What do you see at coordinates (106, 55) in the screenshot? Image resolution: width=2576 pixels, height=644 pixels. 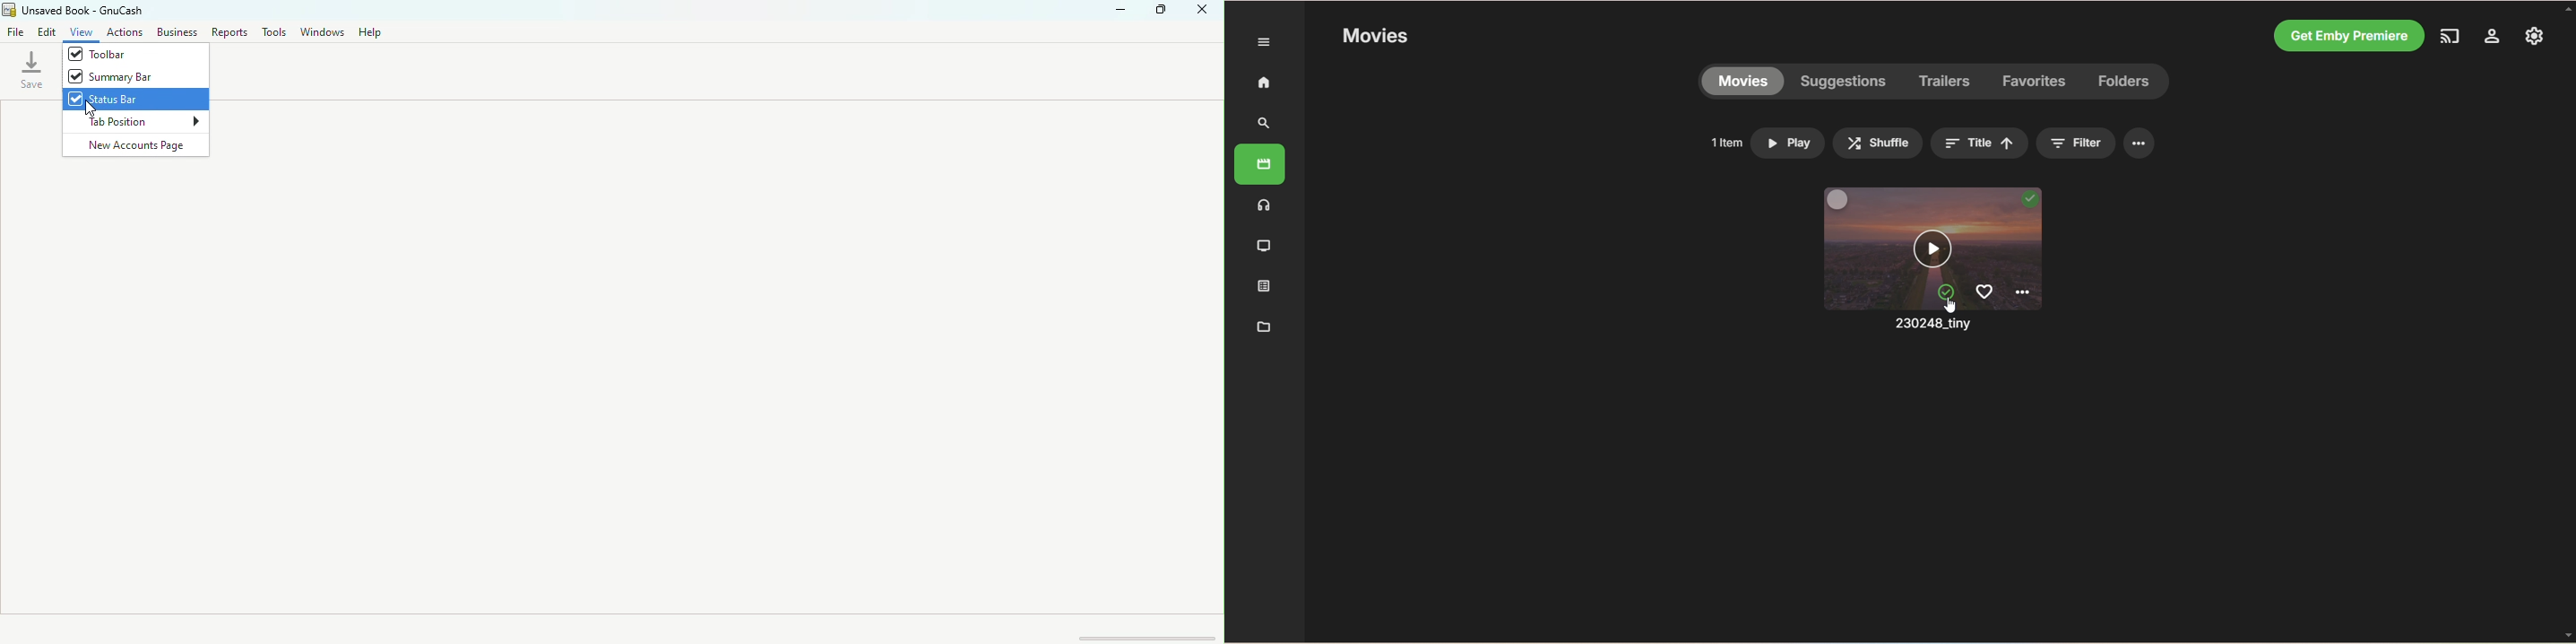 I see `Toolbar` at bounding box center [106, 55].